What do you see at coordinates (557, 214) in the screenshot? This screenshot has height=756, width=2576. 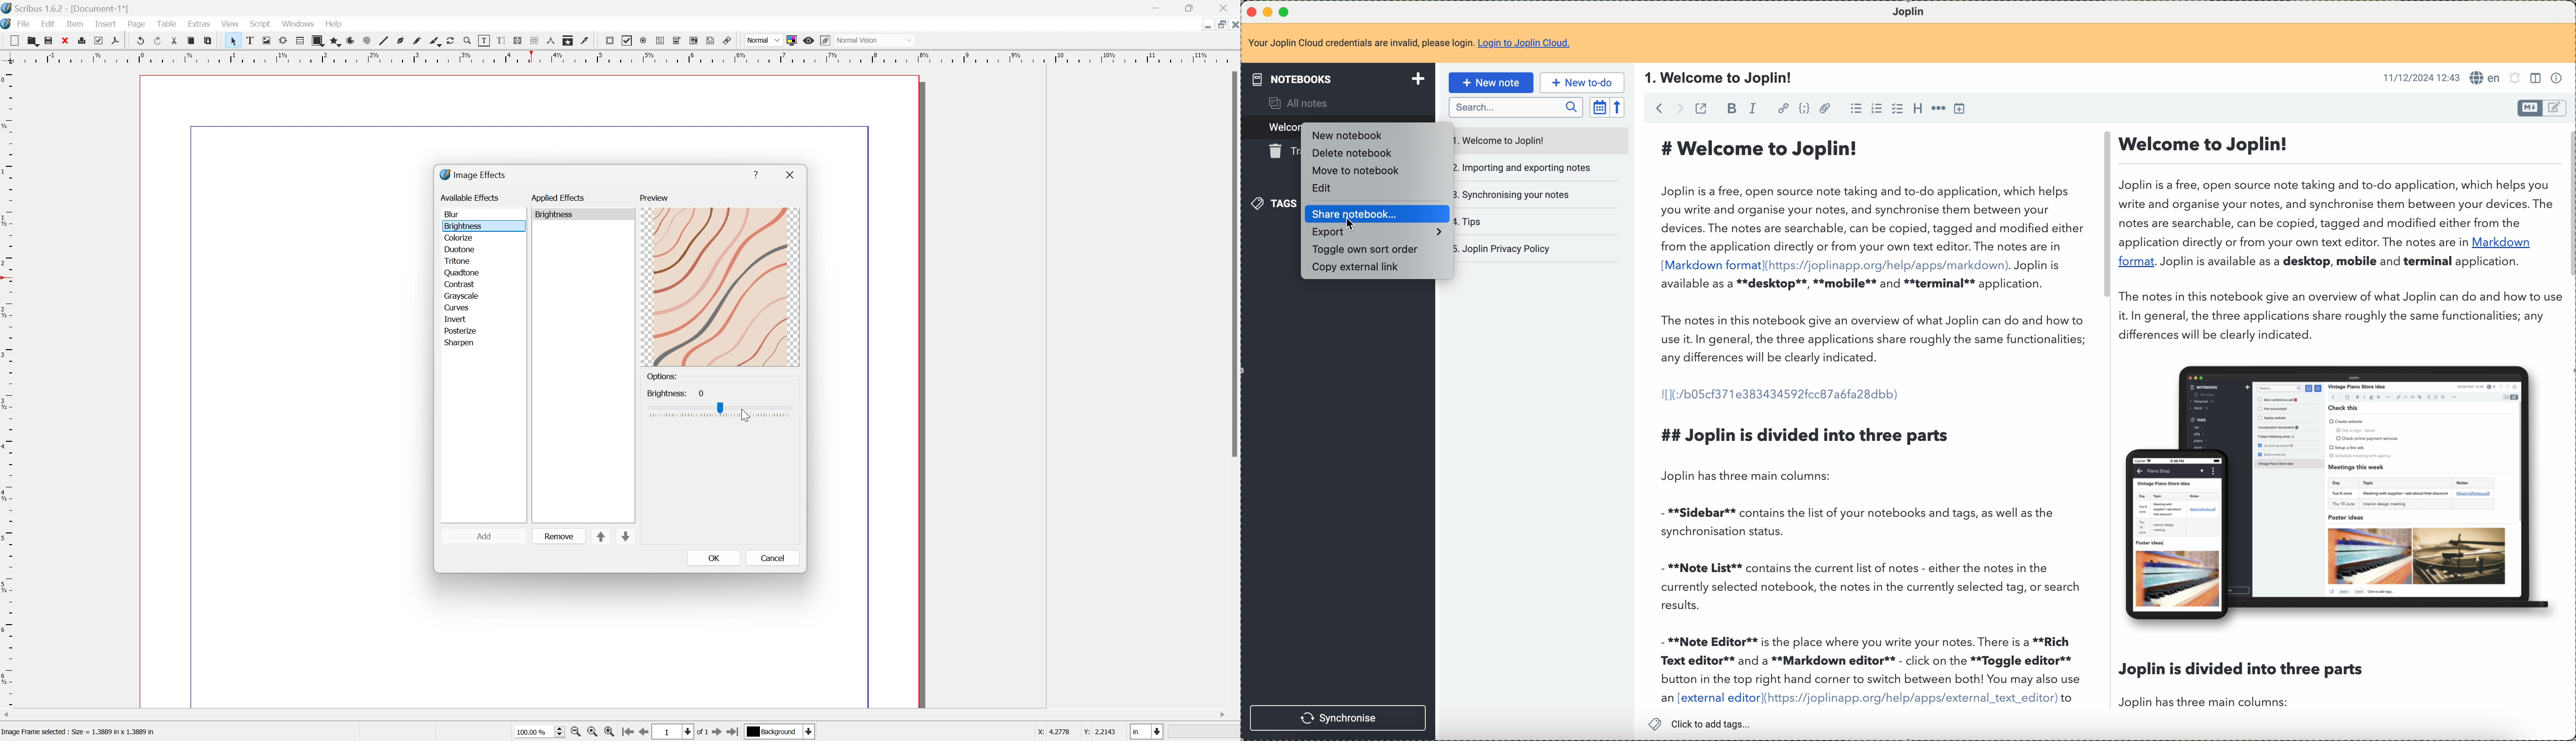 I see `brightness` at bounding box center [557, 214].